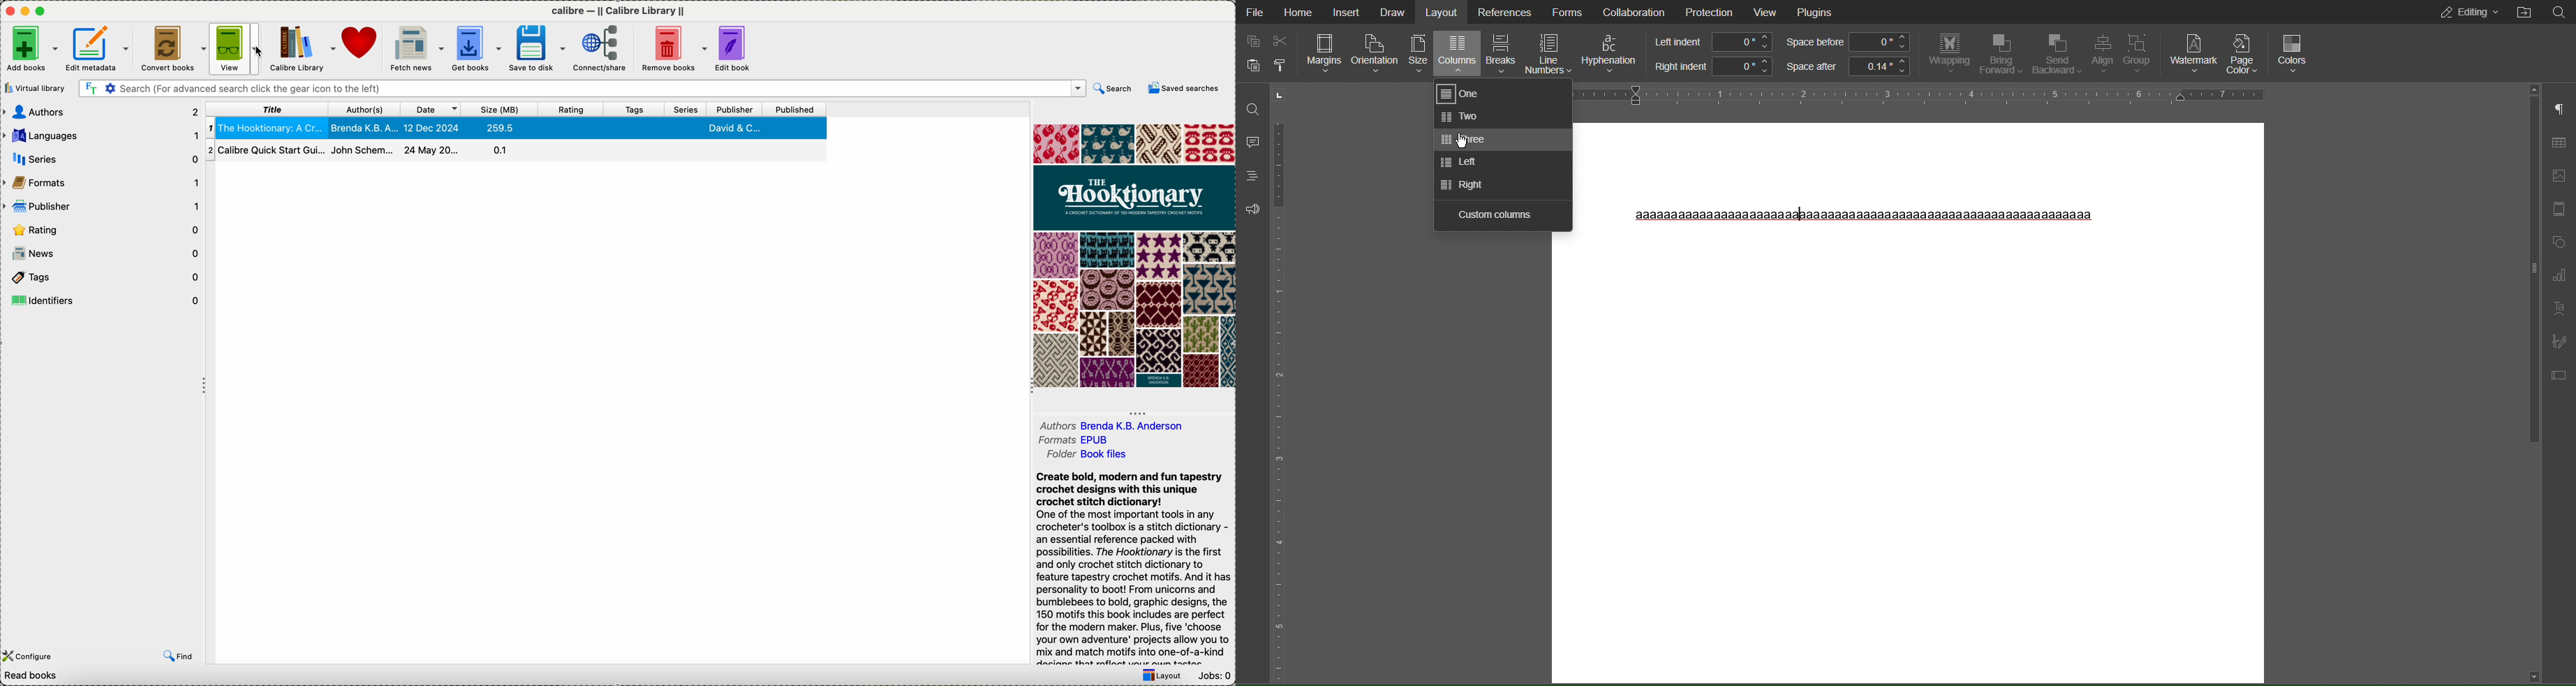  I want to click on Page Color, so click(2244, 53).